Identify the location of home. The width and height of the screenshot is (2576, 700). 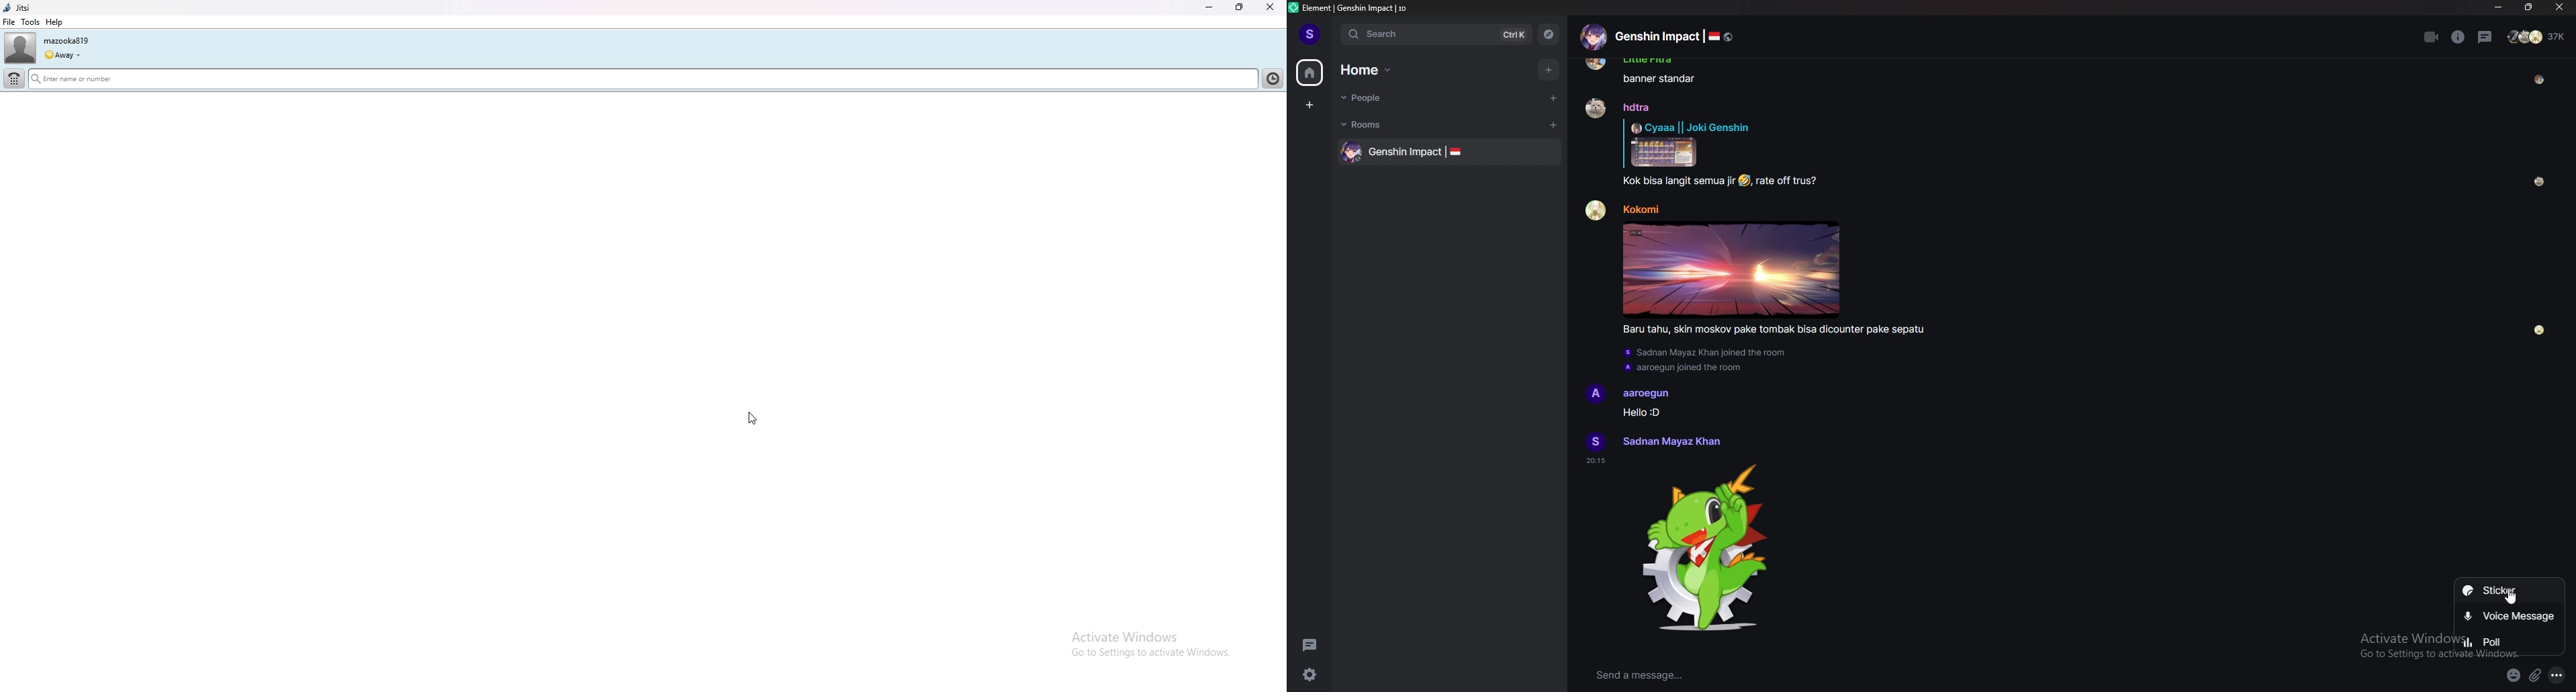
(1373, 70).